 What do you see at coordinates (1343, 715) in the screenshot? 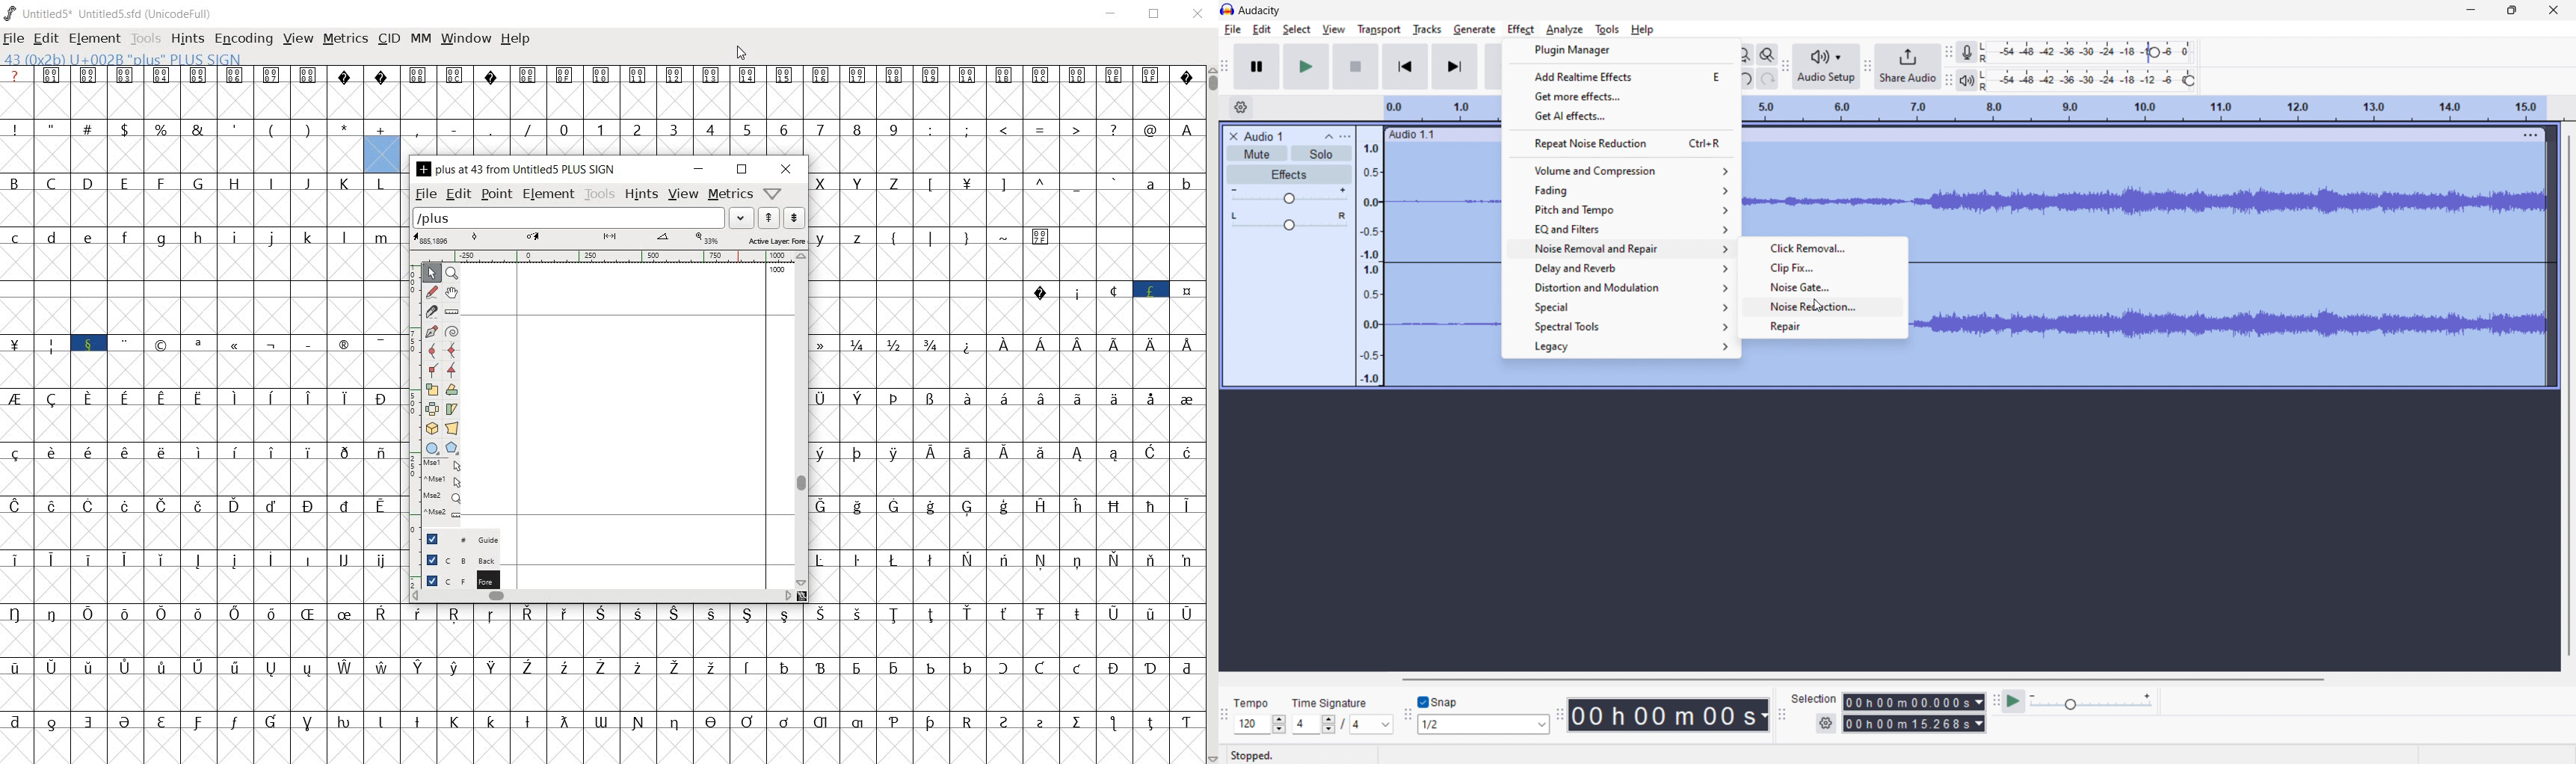
I see `set time signature` at bounding box center [1343, 715].